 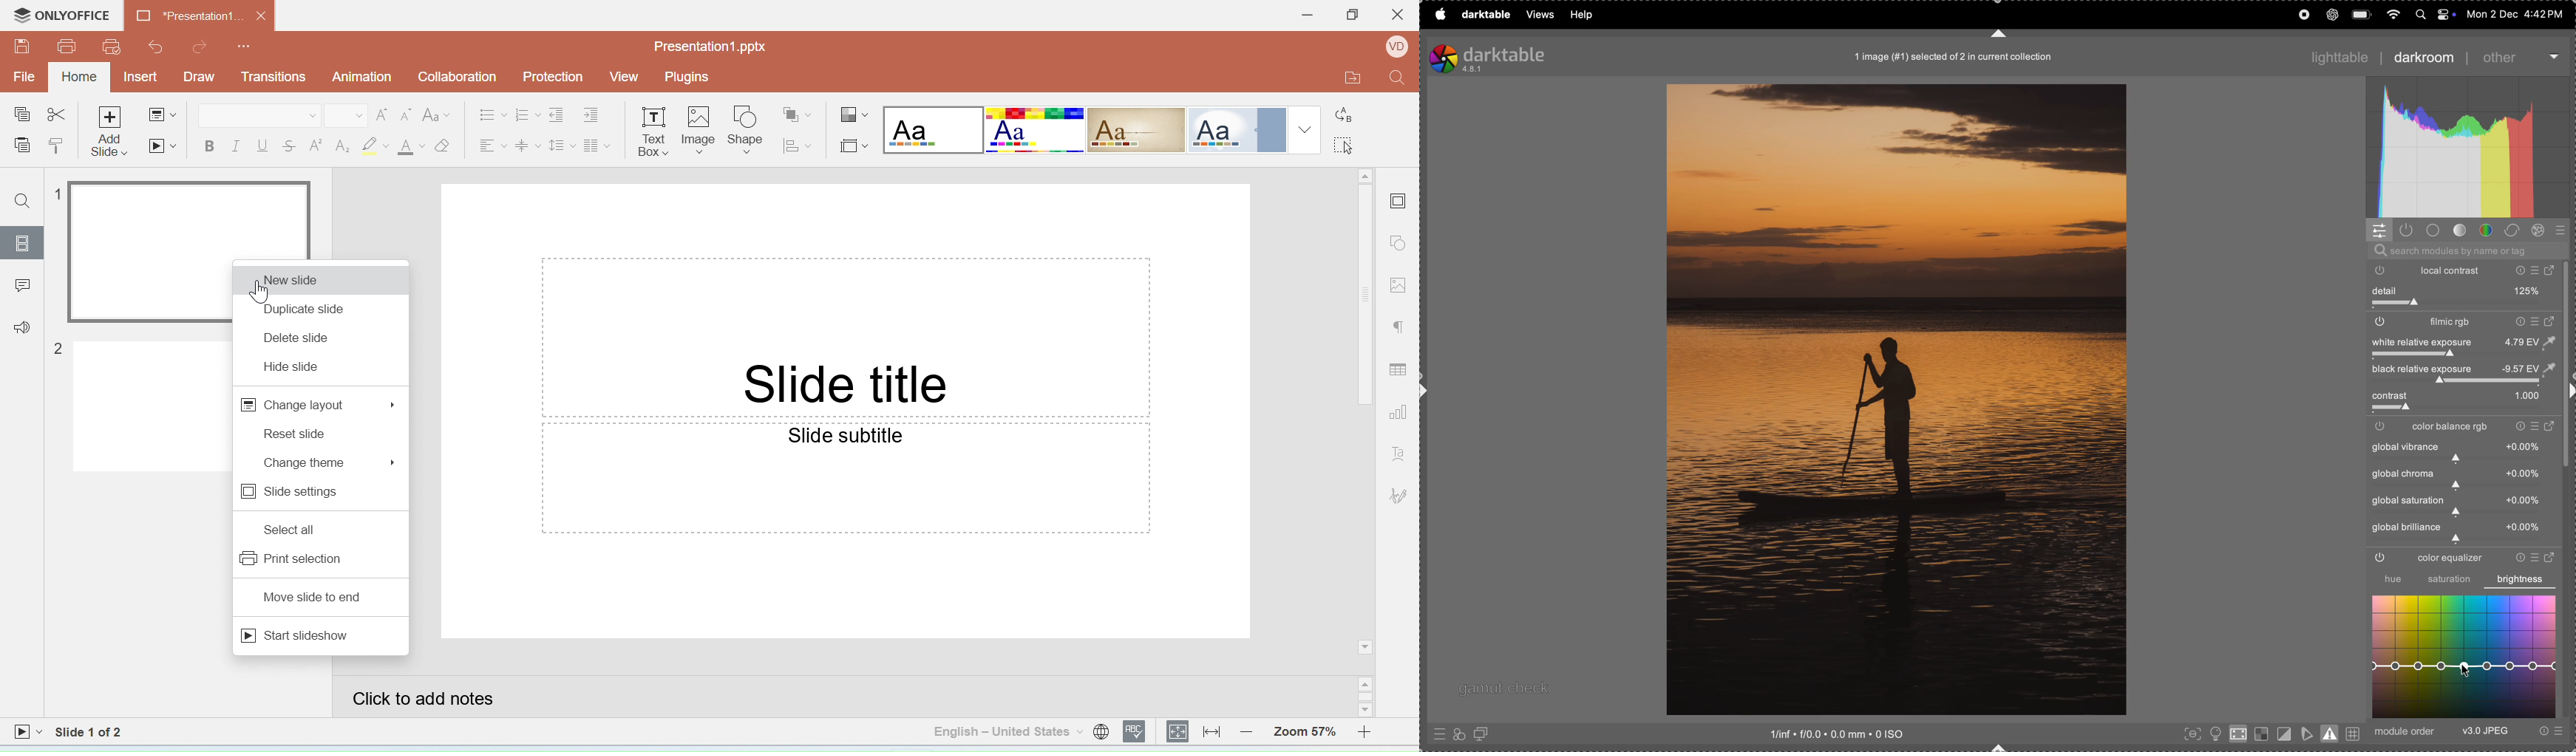 I want to click on Copy style, so click(x=56, y=147).